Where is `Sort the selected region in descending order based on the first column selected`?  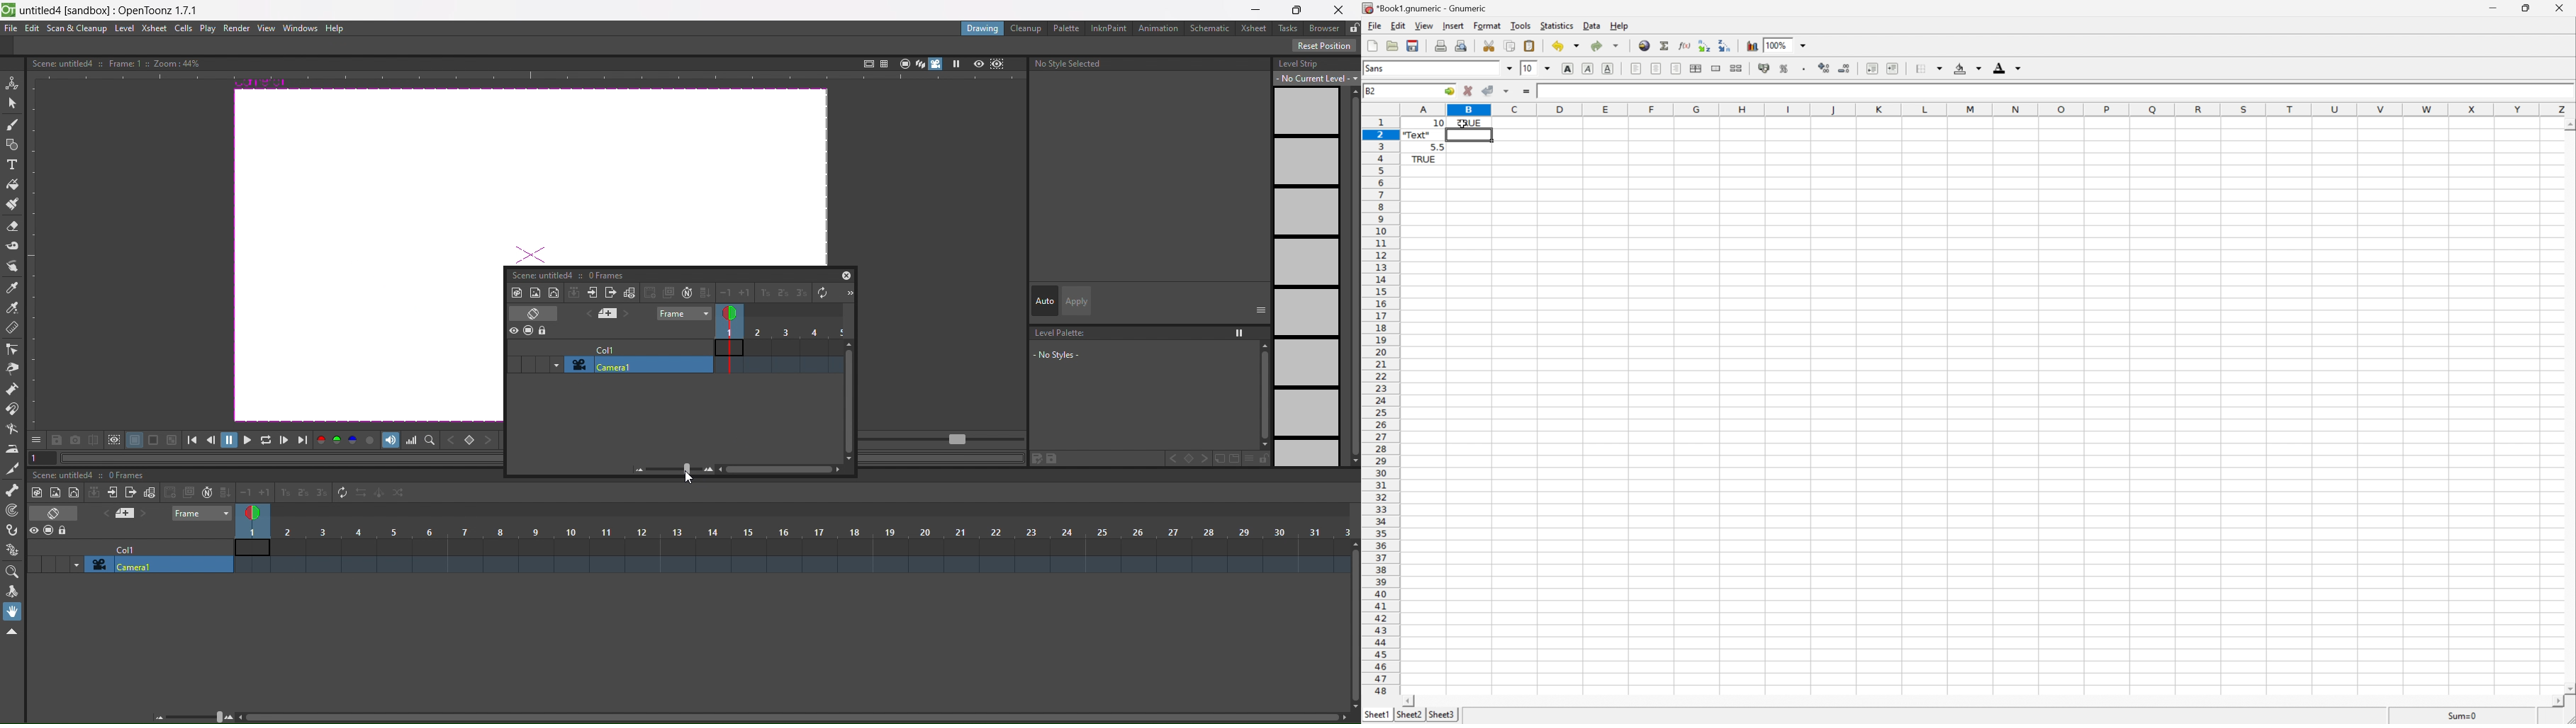
Sort the selected region in descending order based on the first column selected is located at coordinates (1704, 46).